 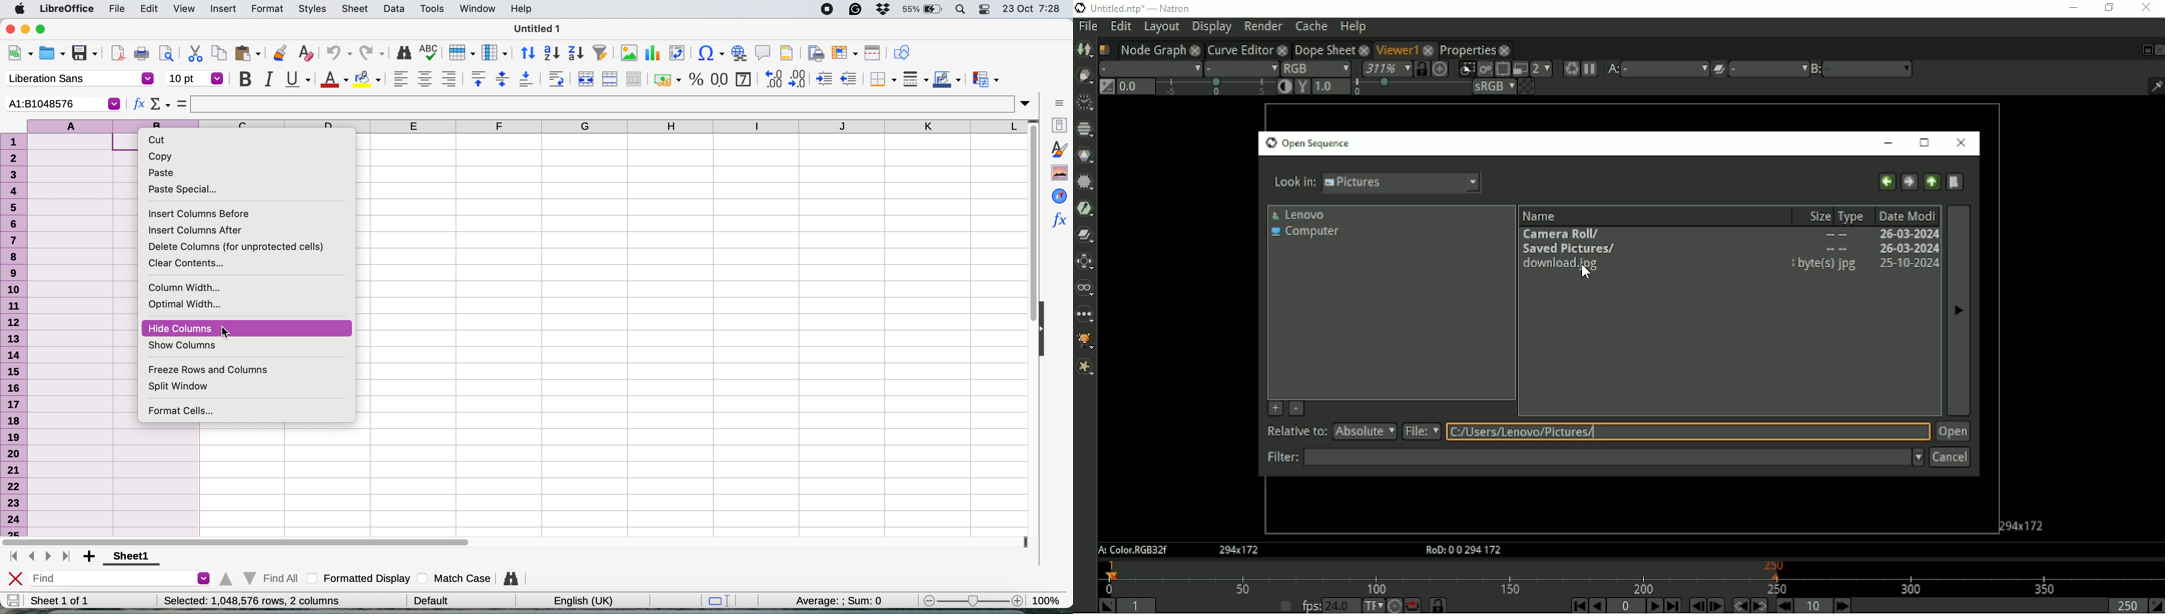 What do you see at coordinates (1085, 209) in the screenshot?
I see `Keyer` at bounding box center [1085, 209].